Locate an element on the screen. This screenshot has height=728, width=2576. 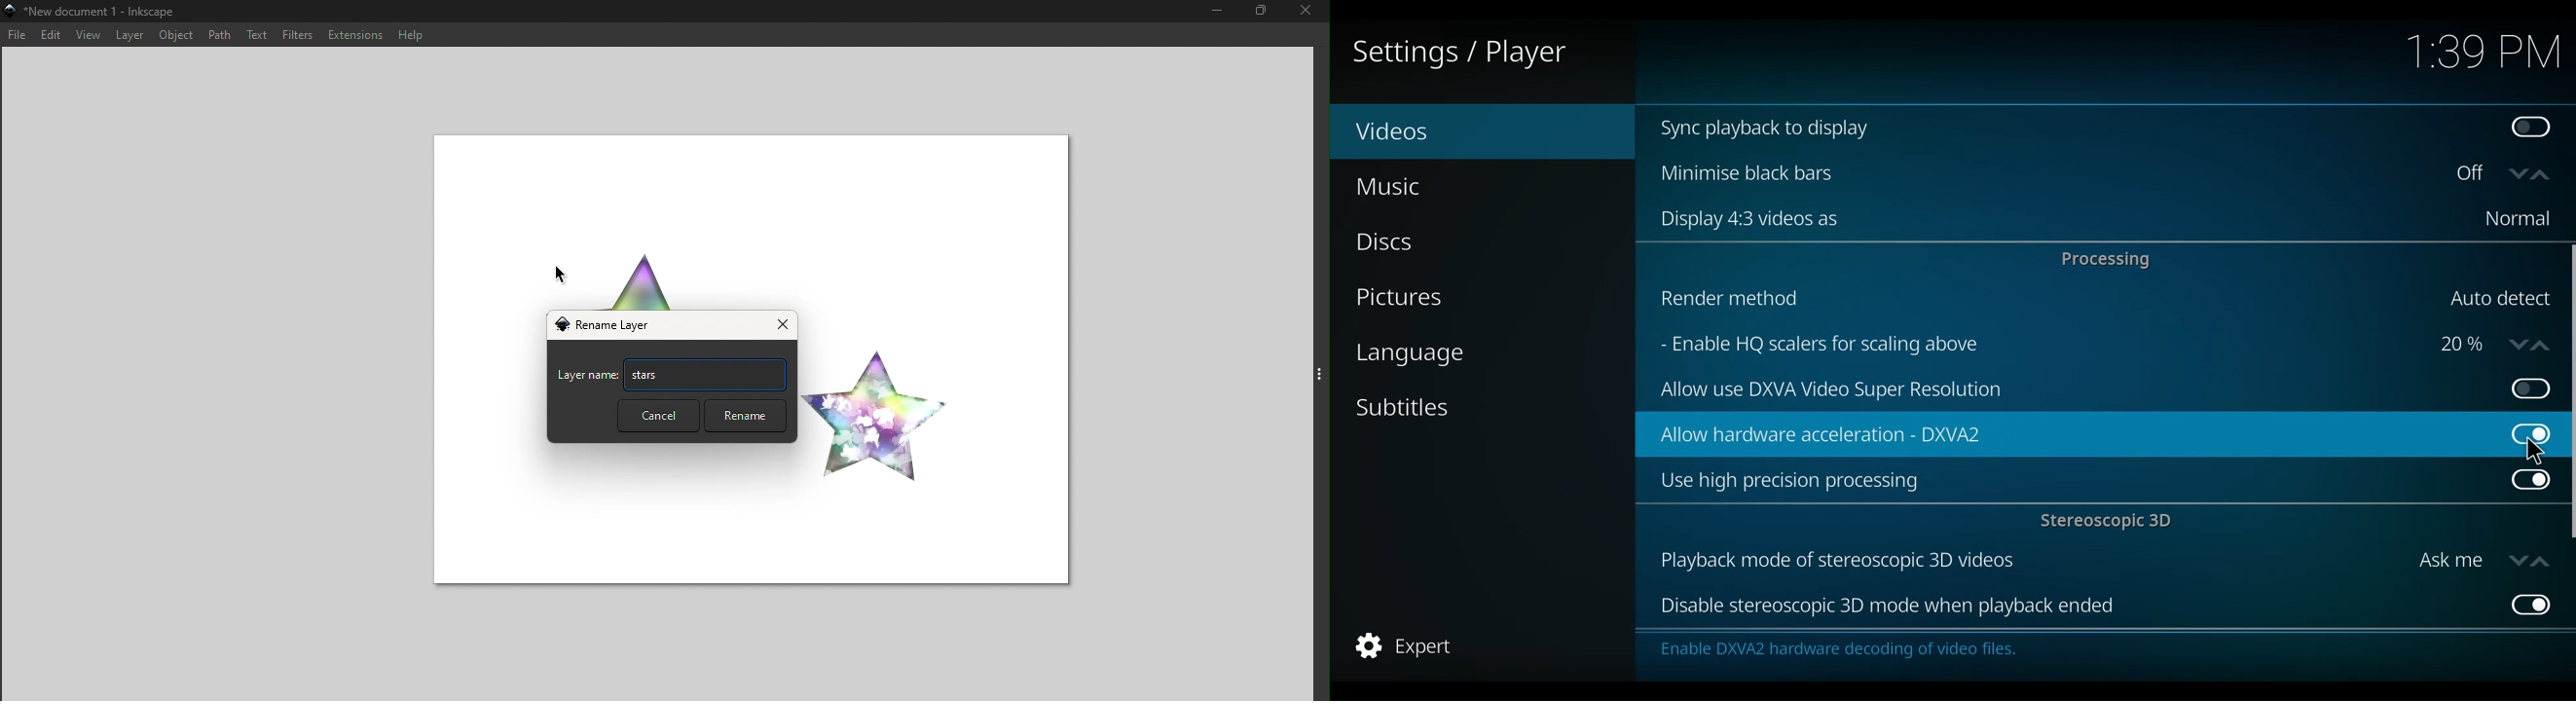
Toggle on/off is located at coordinates (2523, 389).